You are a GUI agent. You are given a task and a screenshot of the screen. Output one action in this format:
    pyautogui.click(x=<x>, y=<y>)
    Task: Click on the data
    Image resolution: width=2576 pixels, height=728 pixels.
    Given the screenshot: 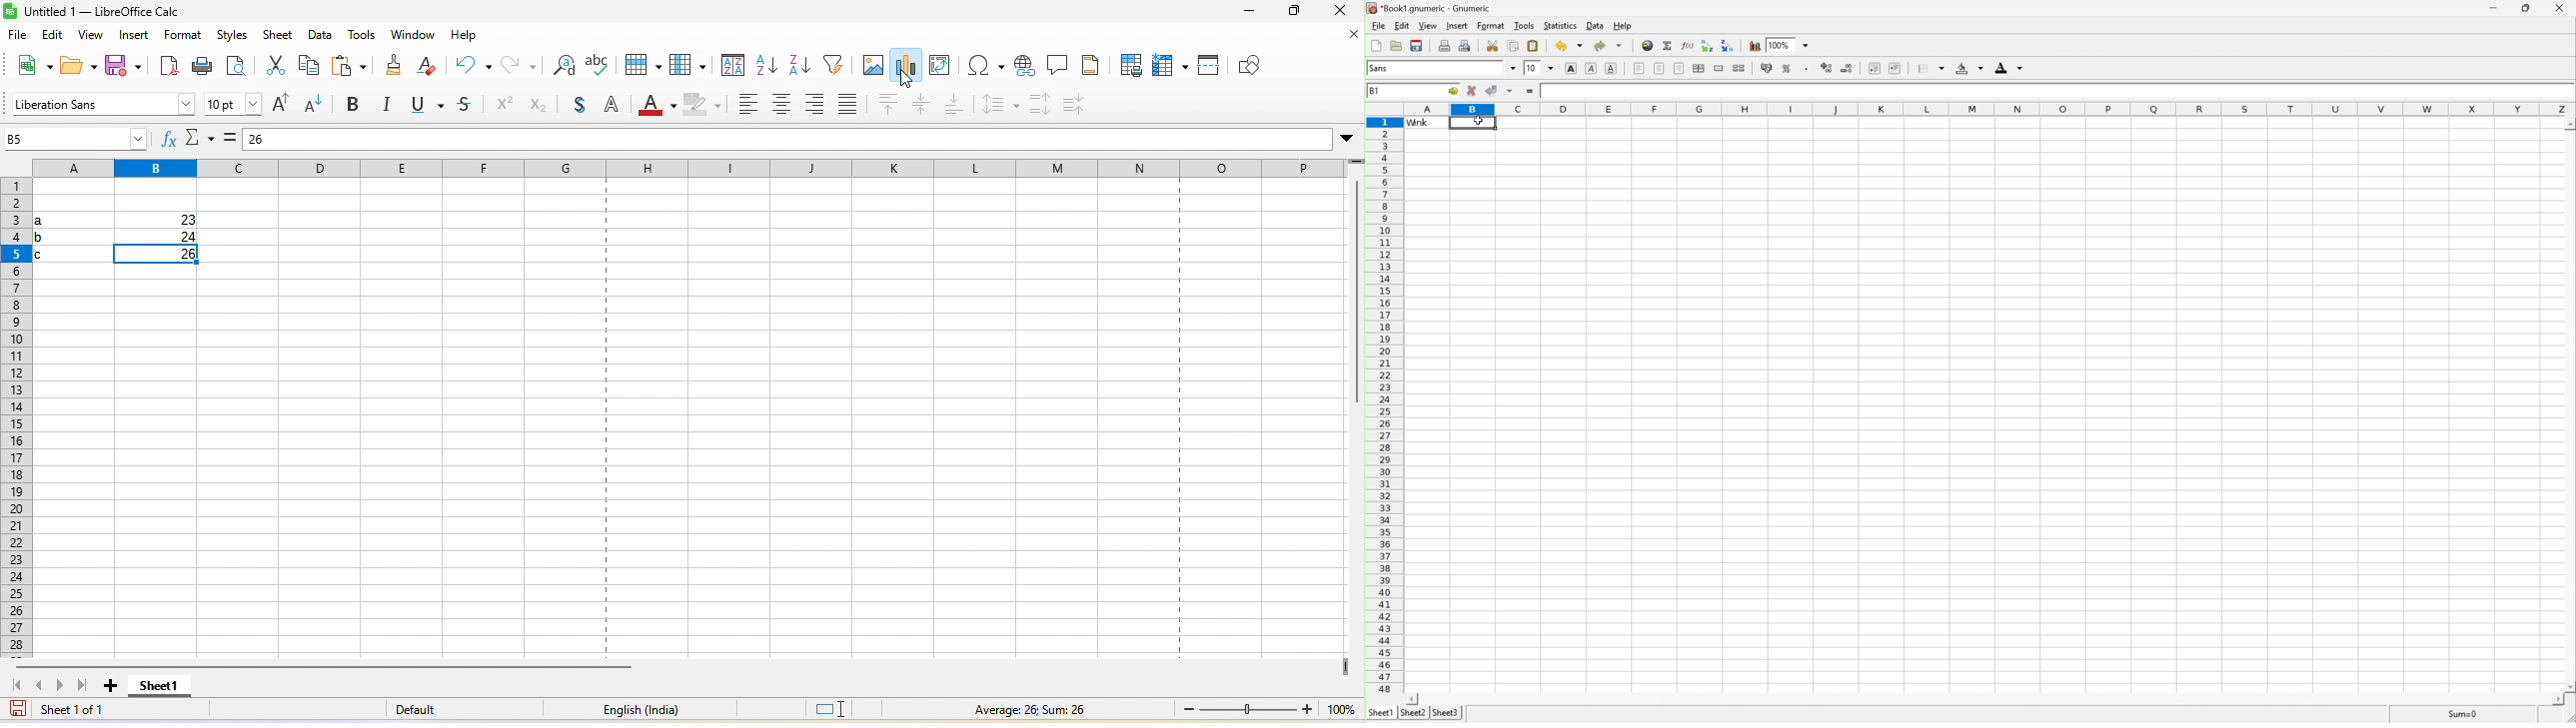 What is the action you would take?
    pyautogui.click(x=321, y=38)
    